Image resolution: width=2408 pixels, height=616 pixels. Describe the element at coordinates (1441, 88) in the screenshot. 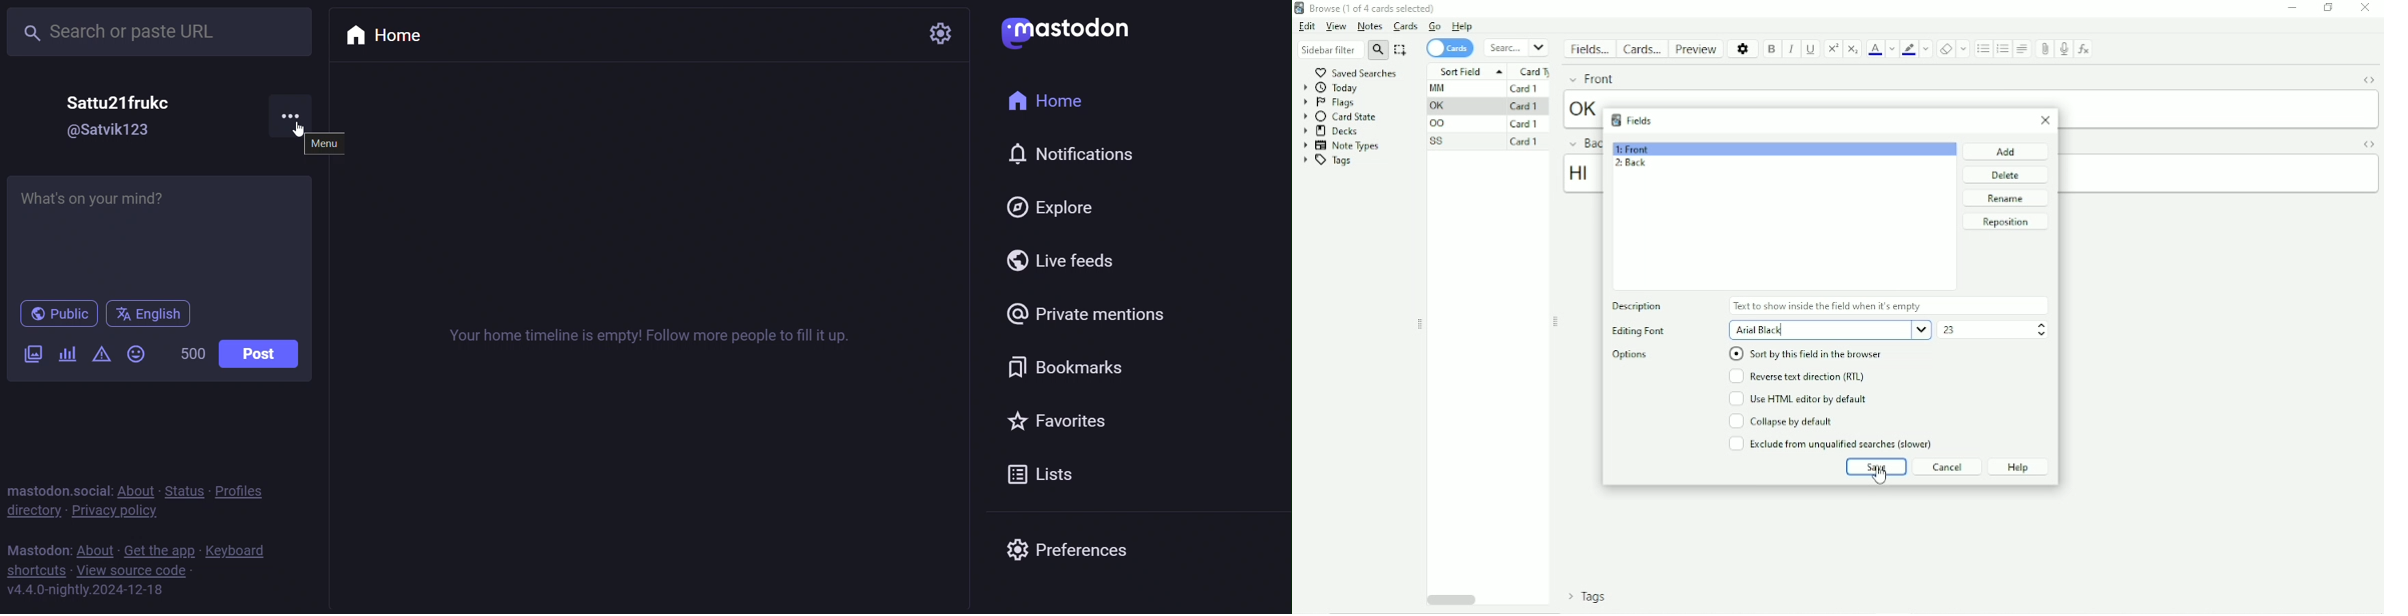

I see `MM` at that location.